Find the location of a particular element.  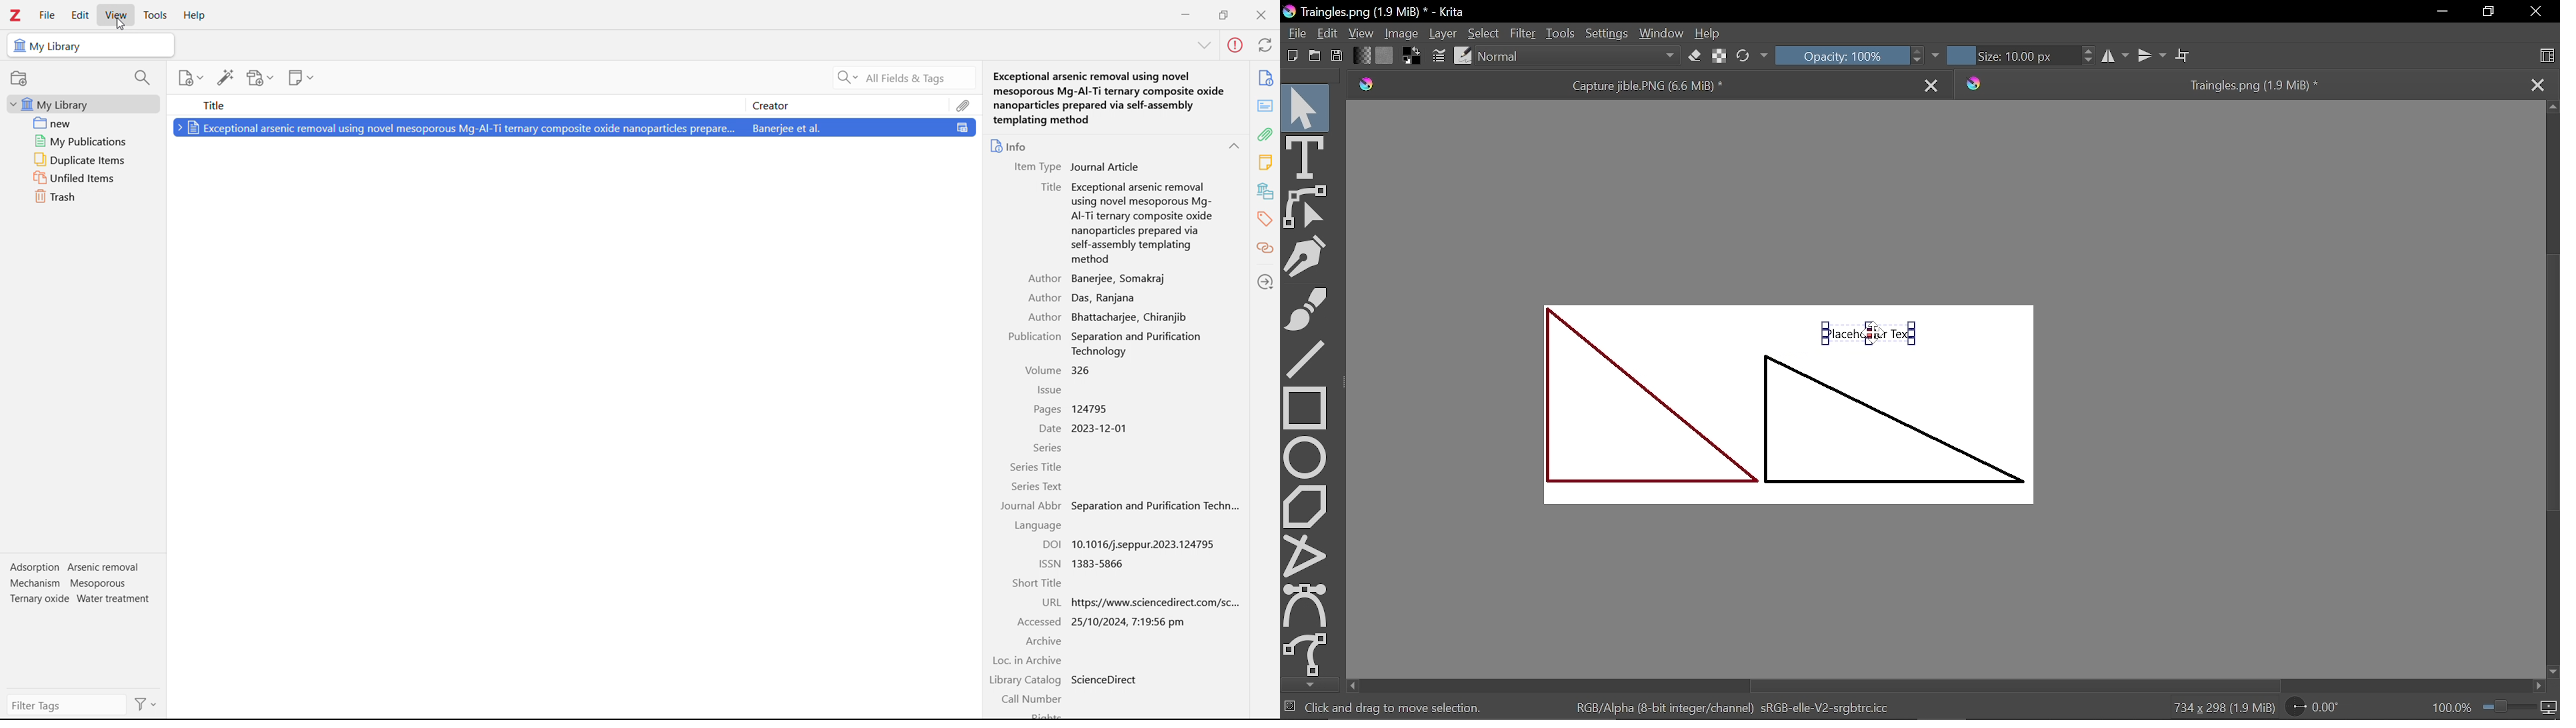

Traingles.png (1.9 MiB) * is located at coordinates (2236, 84).